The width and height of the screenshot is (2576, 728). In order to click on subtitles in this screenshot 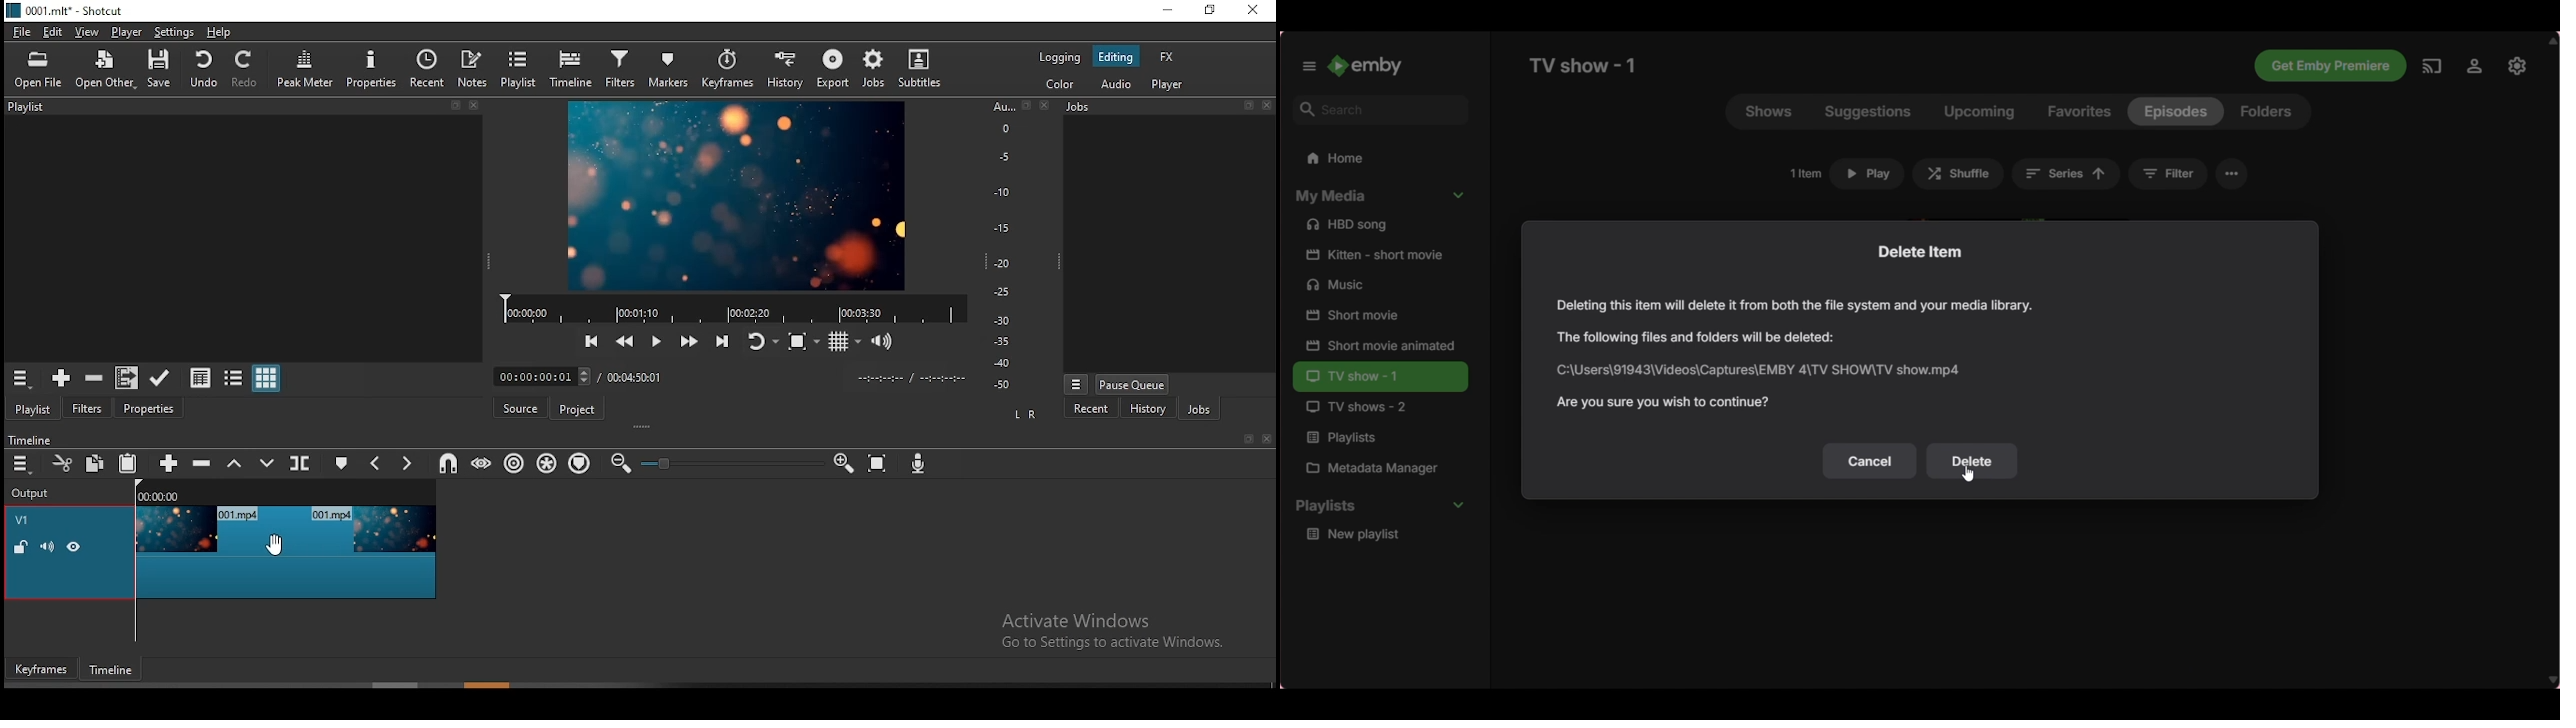, I will do `click(920, 69)`.